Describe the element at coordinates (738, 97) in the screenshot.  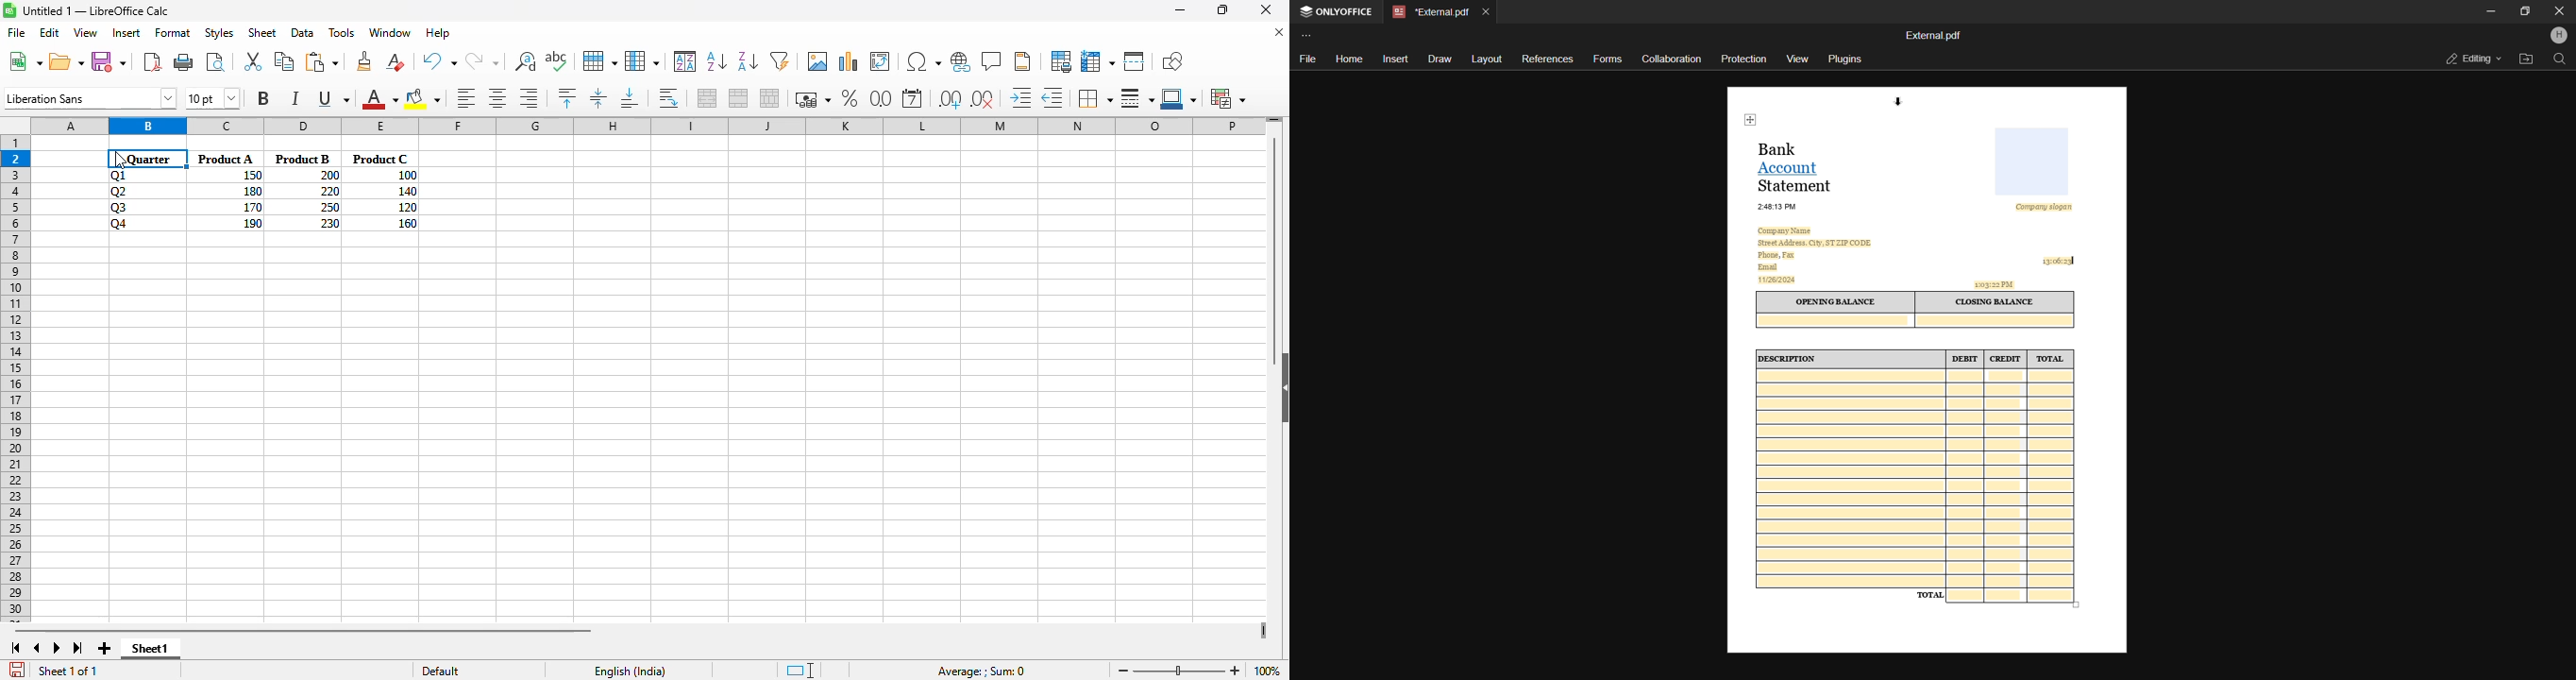
I see `merge cells` at that location.